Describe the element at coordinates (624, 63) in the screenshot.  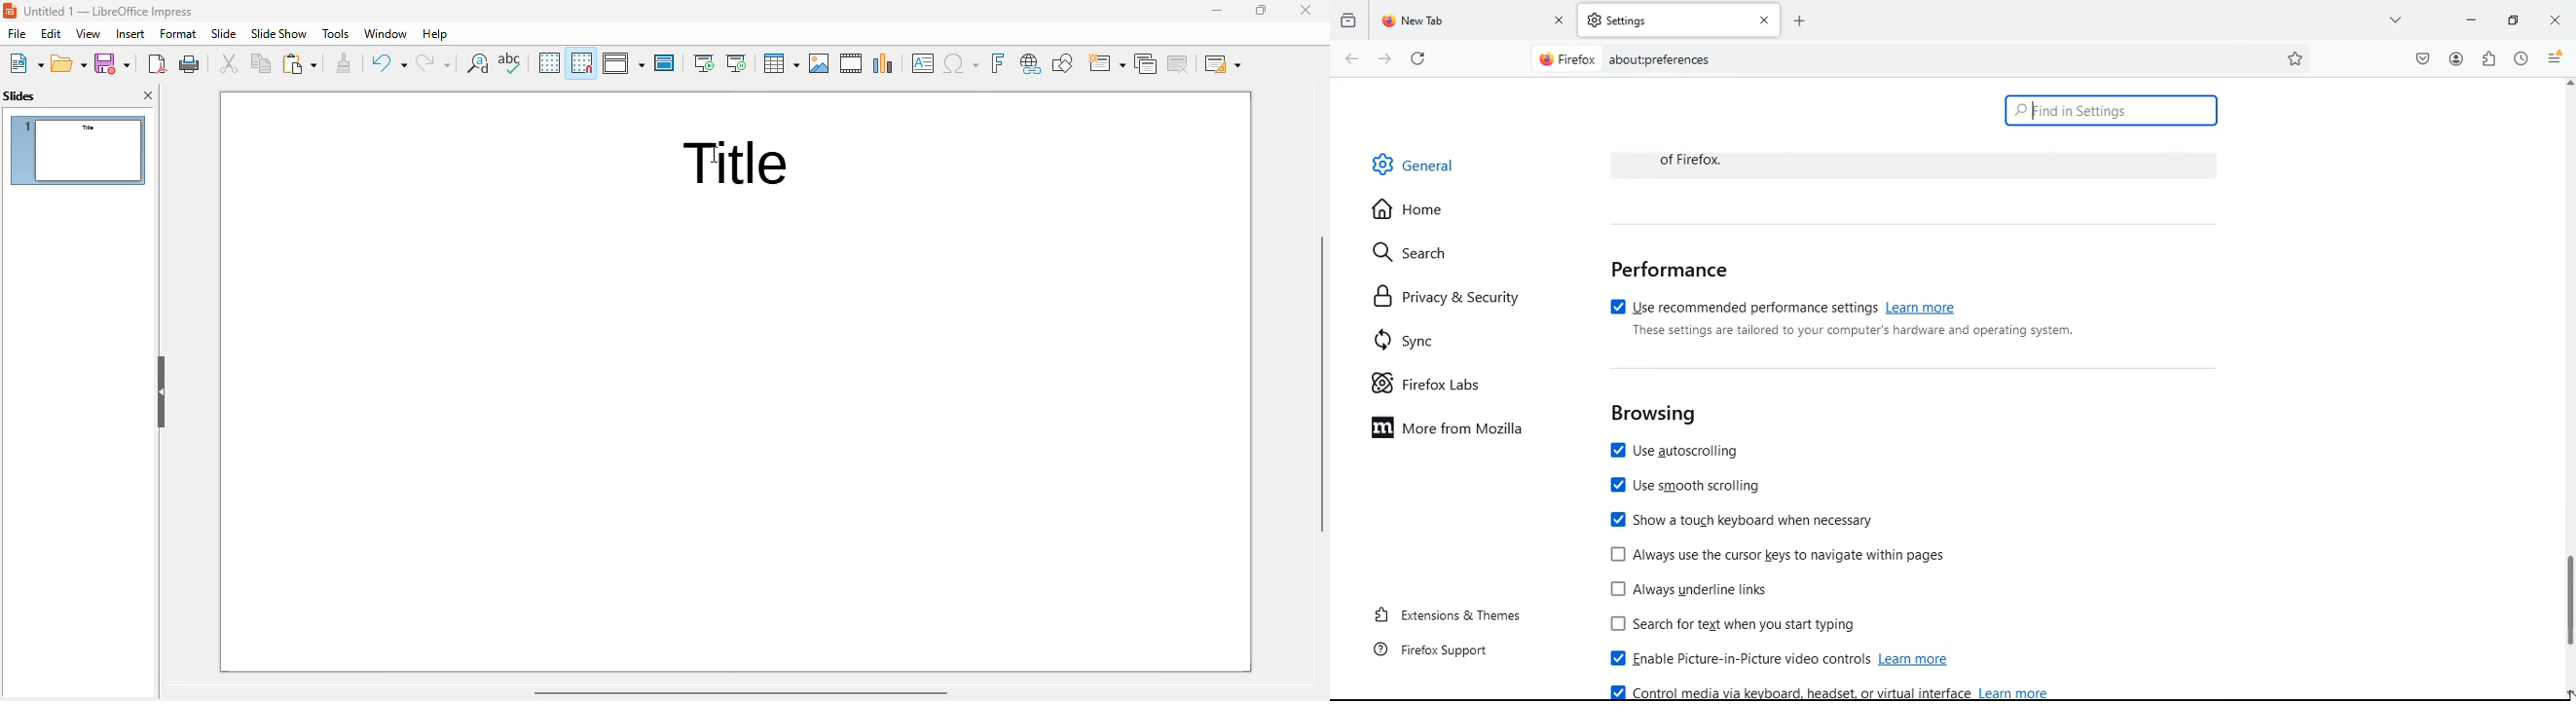
I see `display views` at that location.